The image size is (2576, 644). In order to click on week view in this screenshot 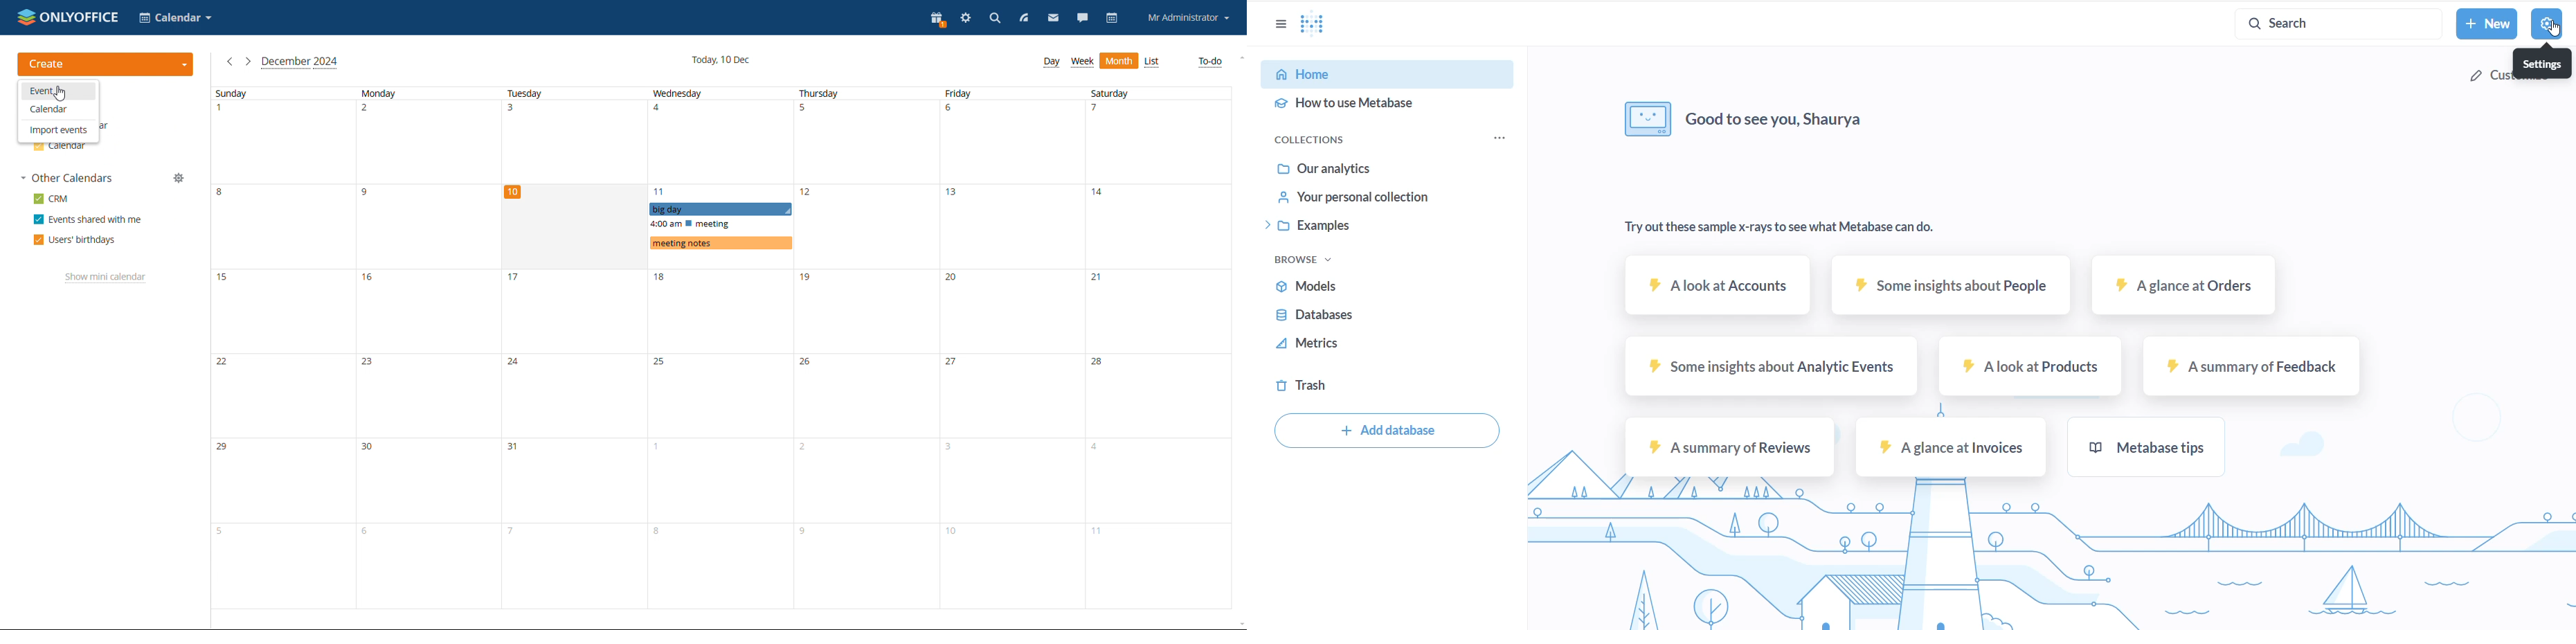, I will do `click(1083, 62)`.